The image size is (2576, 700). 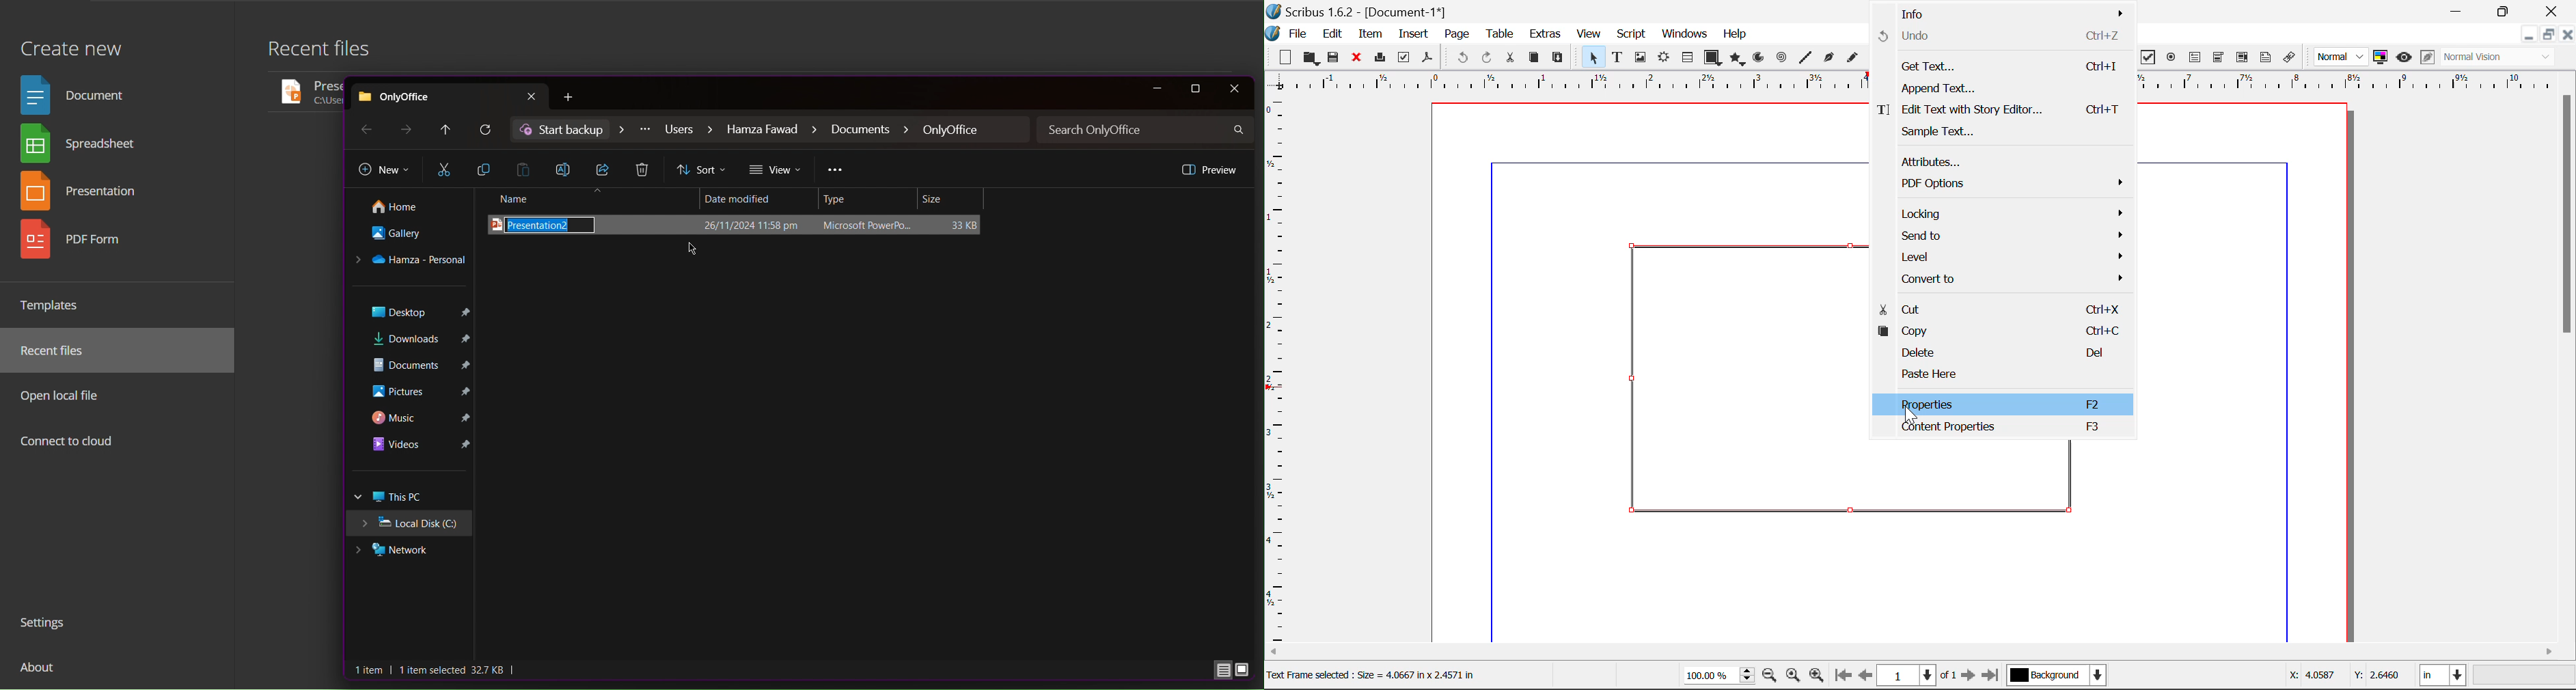 What do you see at coordinates (1368, 32) in the screenshot?
I see `Item` at bounding box center [1368, 32].